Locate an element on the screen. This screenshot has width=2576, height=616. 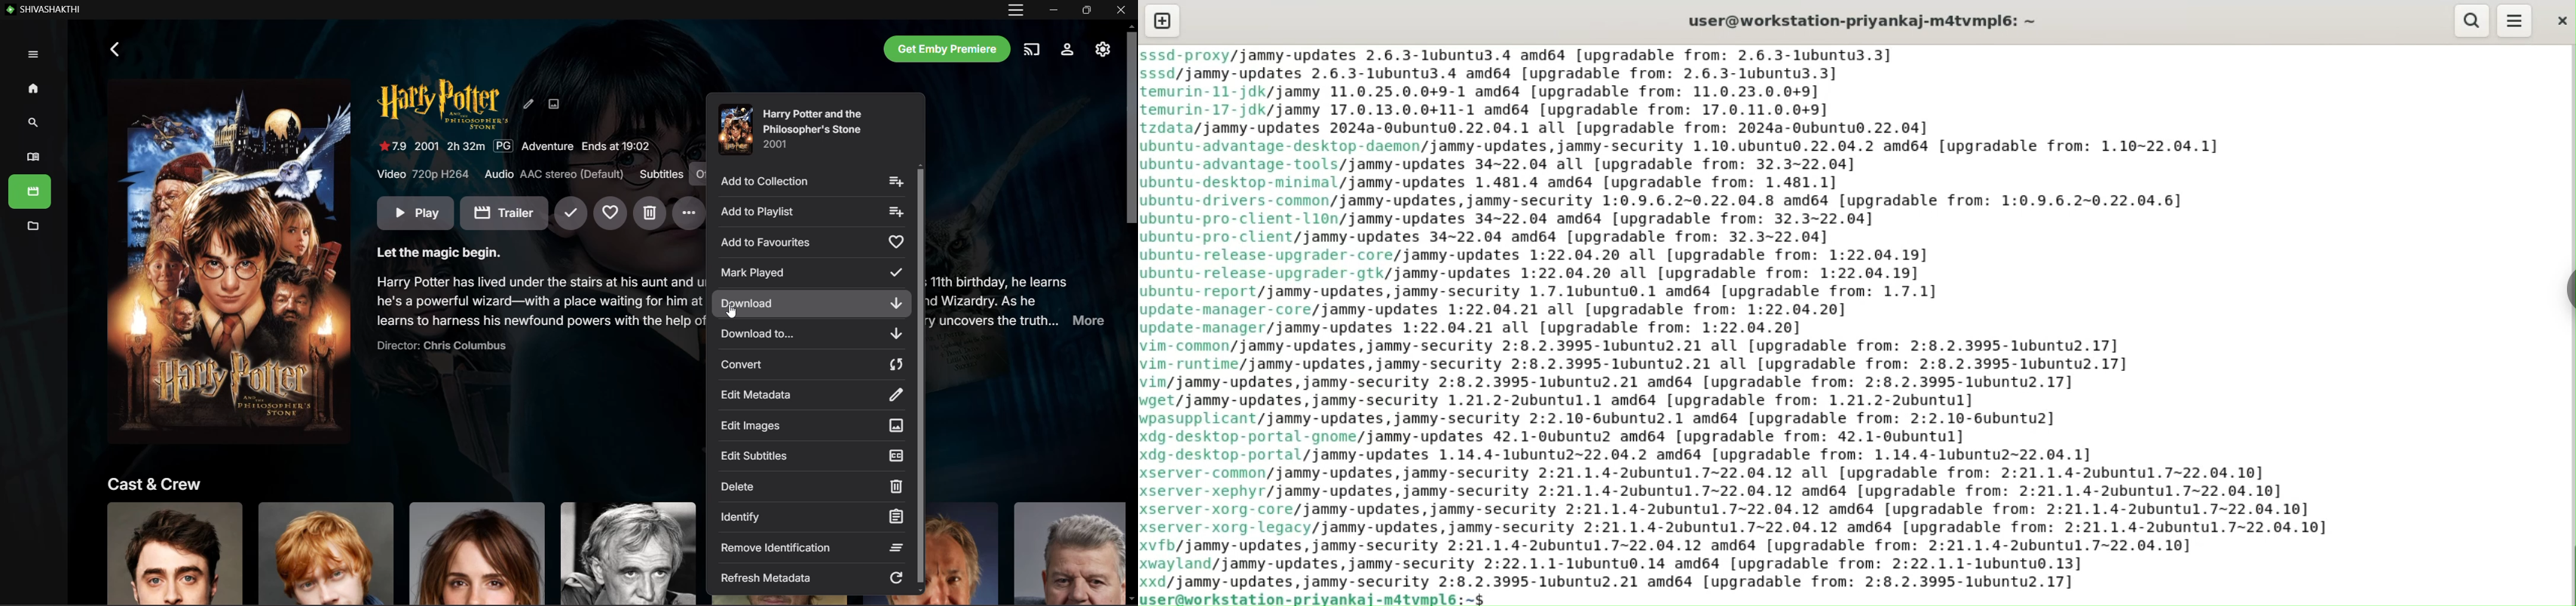
Click to know more about actor is located at coordinates (627, 553).